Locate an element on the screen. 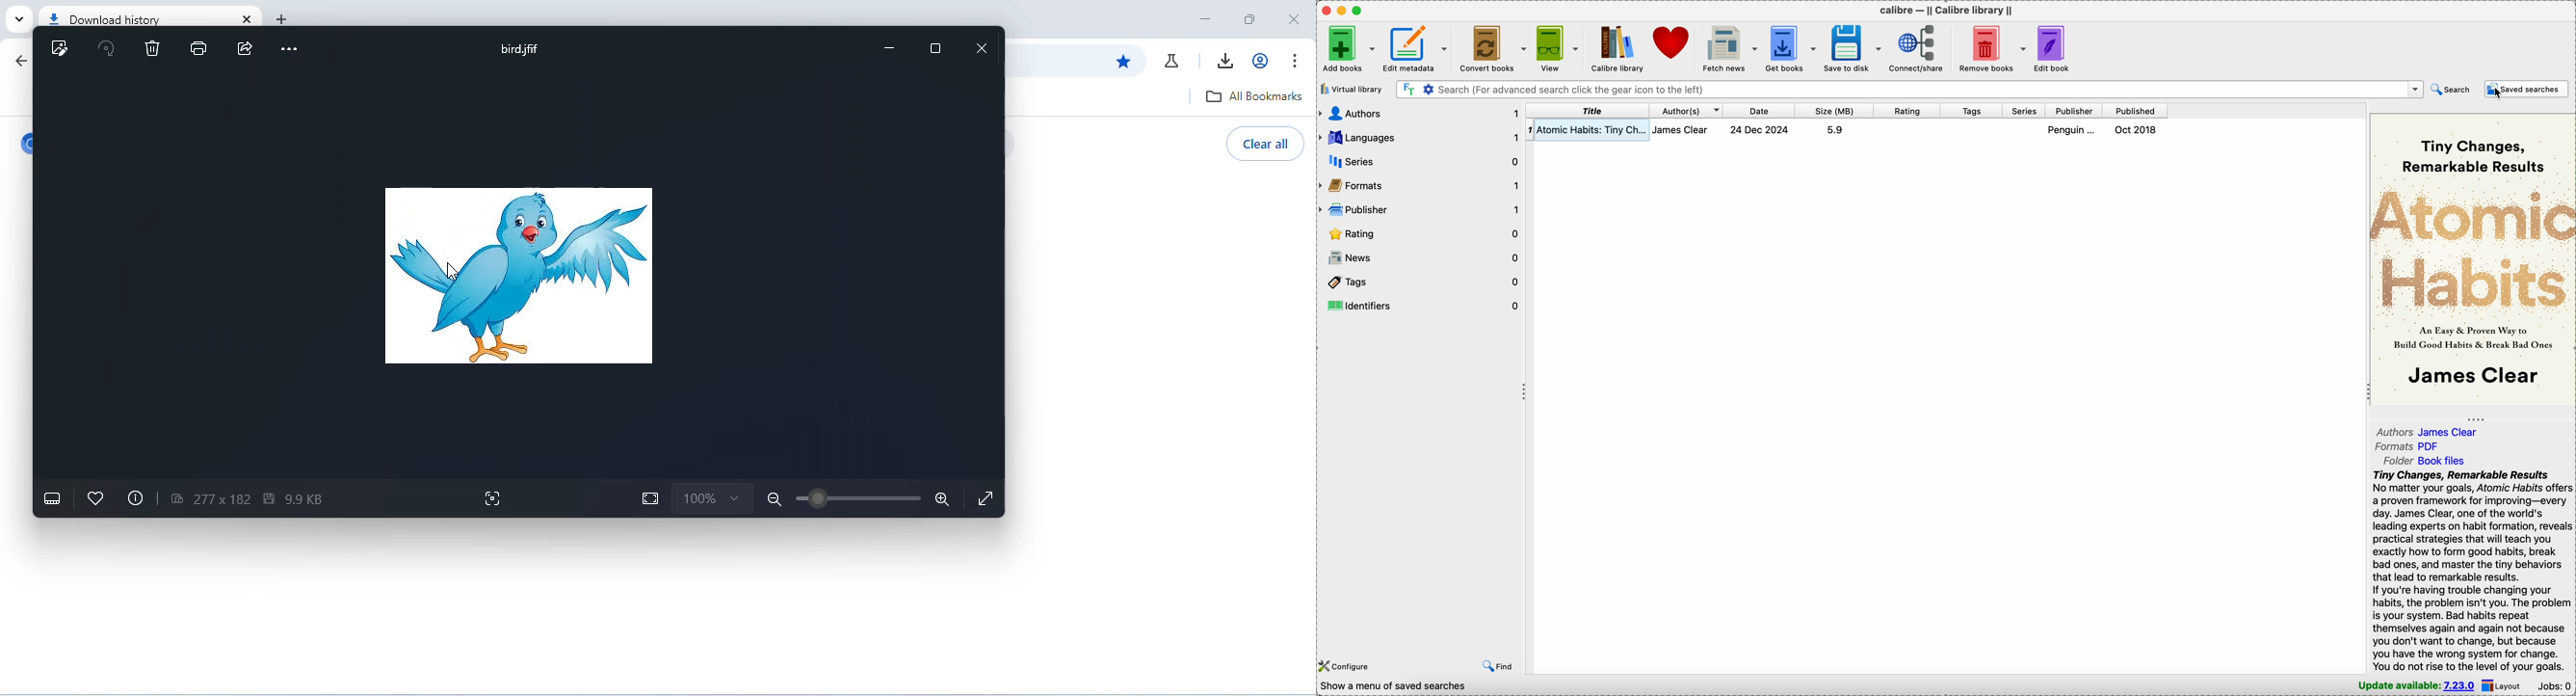 The height and width of the screenshot is (700, 2576). virtual library is located at coordinates (1350, 89).